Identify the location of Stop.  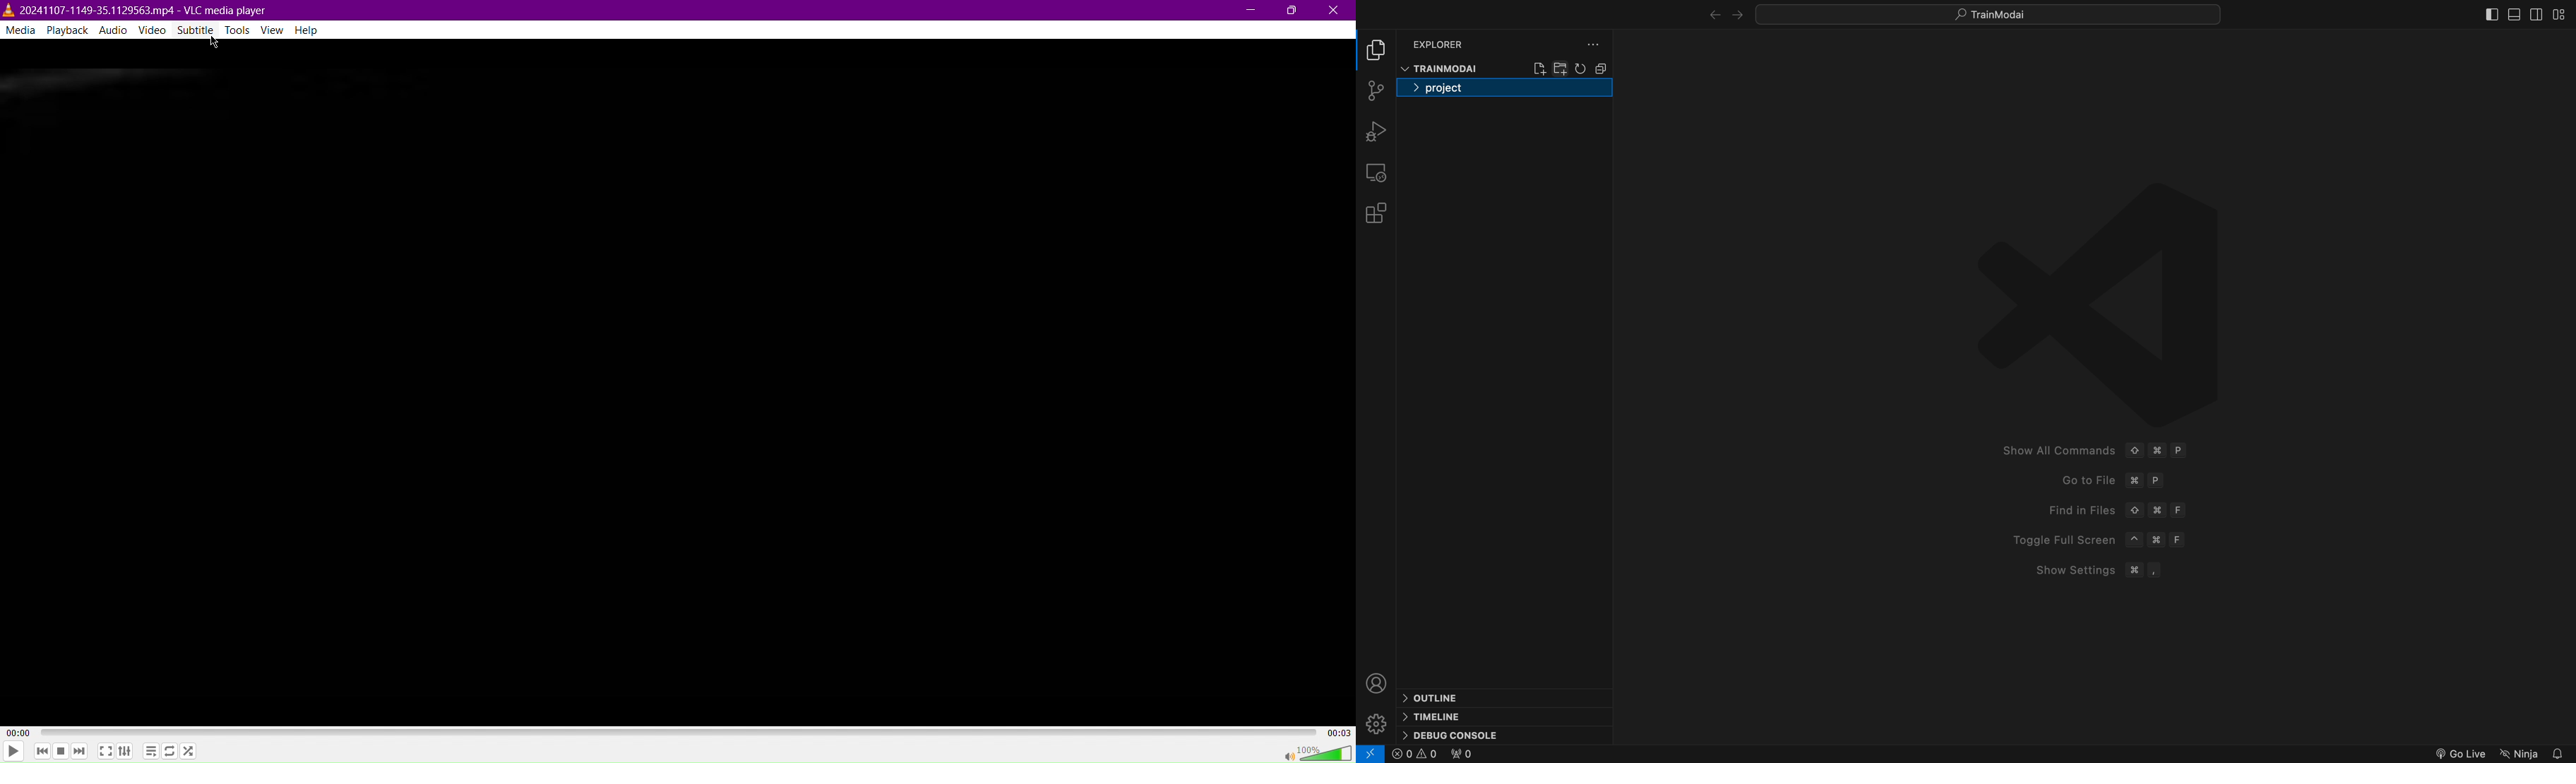
(59, 752).